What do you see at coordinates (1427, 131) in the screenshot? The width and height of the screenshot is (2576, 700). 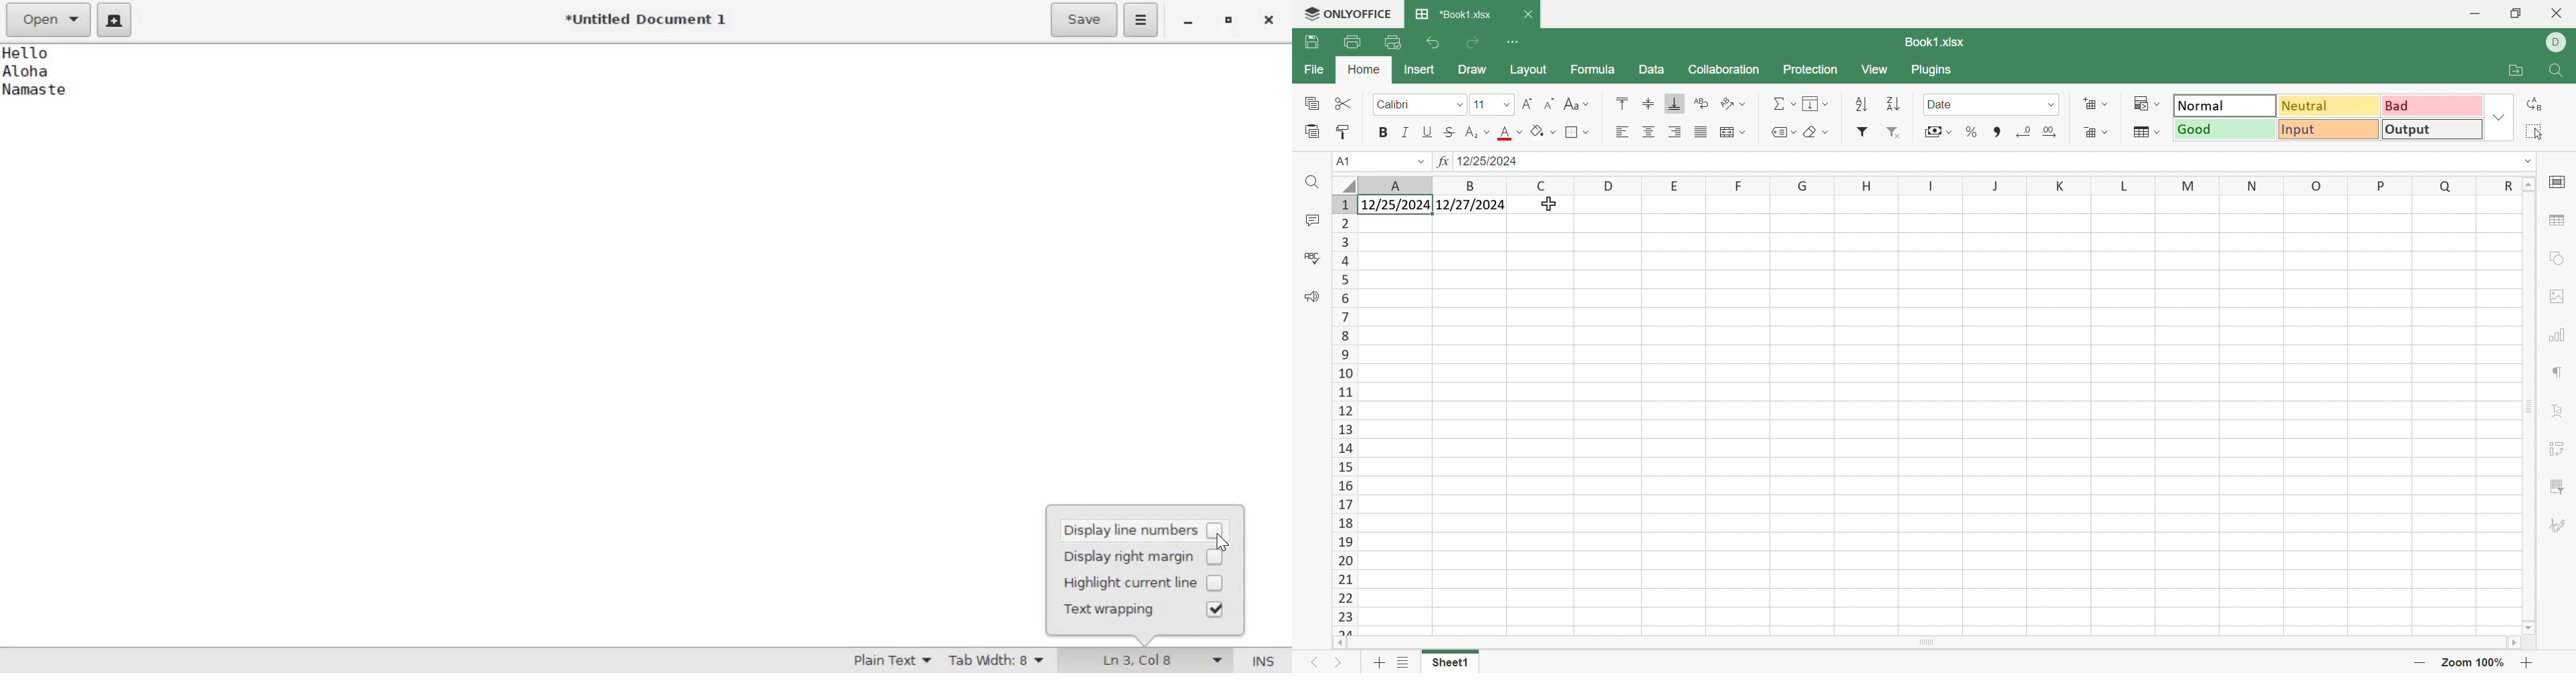 I see `Underline` at bounding box center [1427, 131].